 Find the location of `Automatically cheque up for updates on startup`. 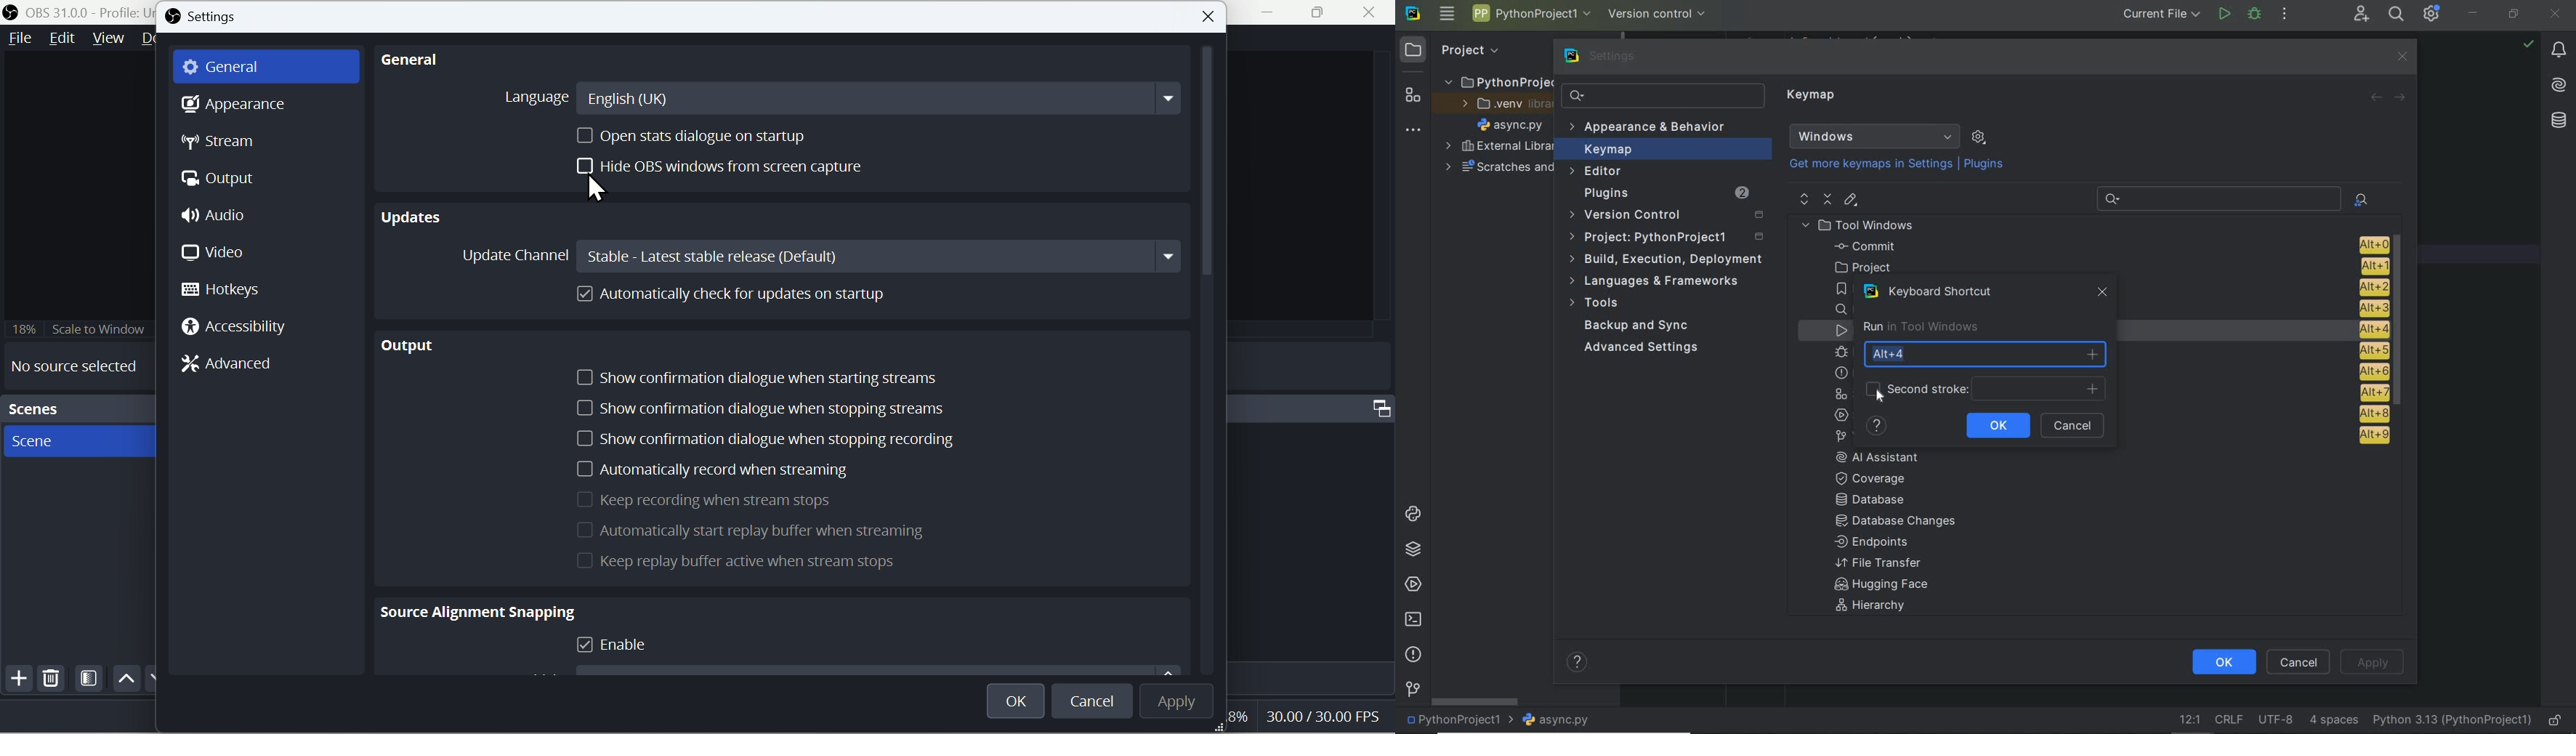

Automatically cheque up for updates on startup is located at coordinates (729, 301).